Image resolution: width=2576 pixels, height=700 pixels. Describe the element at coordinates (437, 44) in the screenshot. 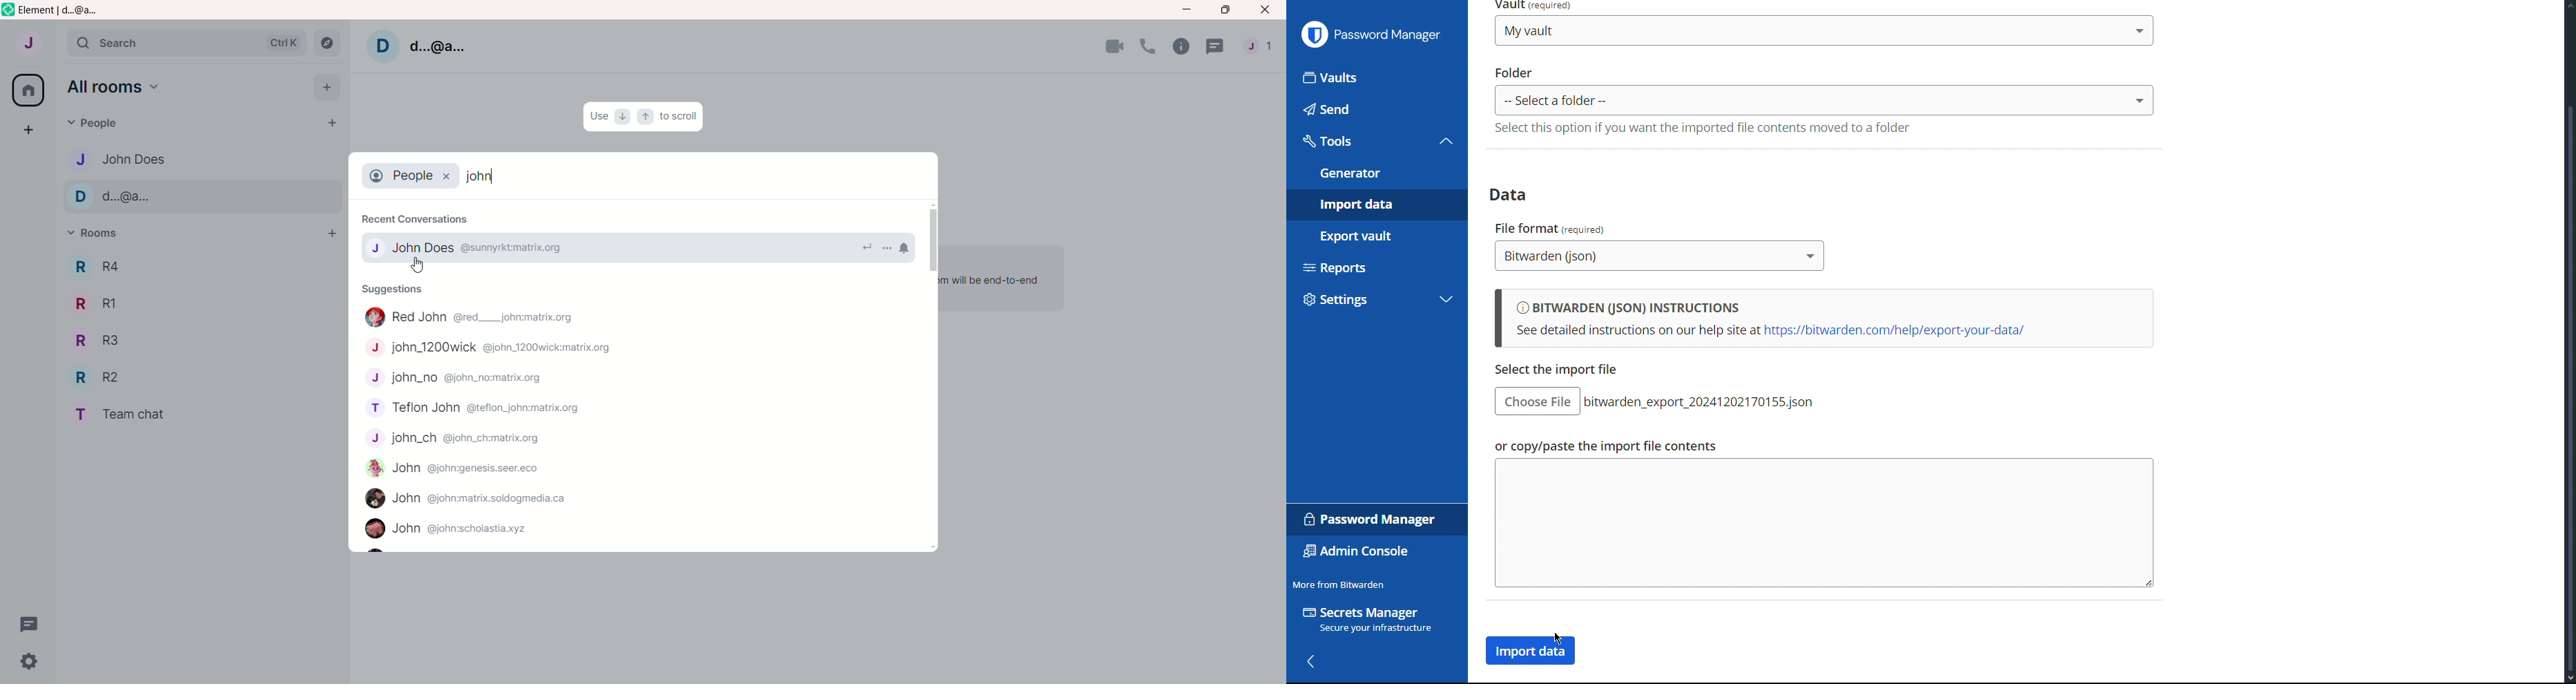

I see `d..@a..` at that location.